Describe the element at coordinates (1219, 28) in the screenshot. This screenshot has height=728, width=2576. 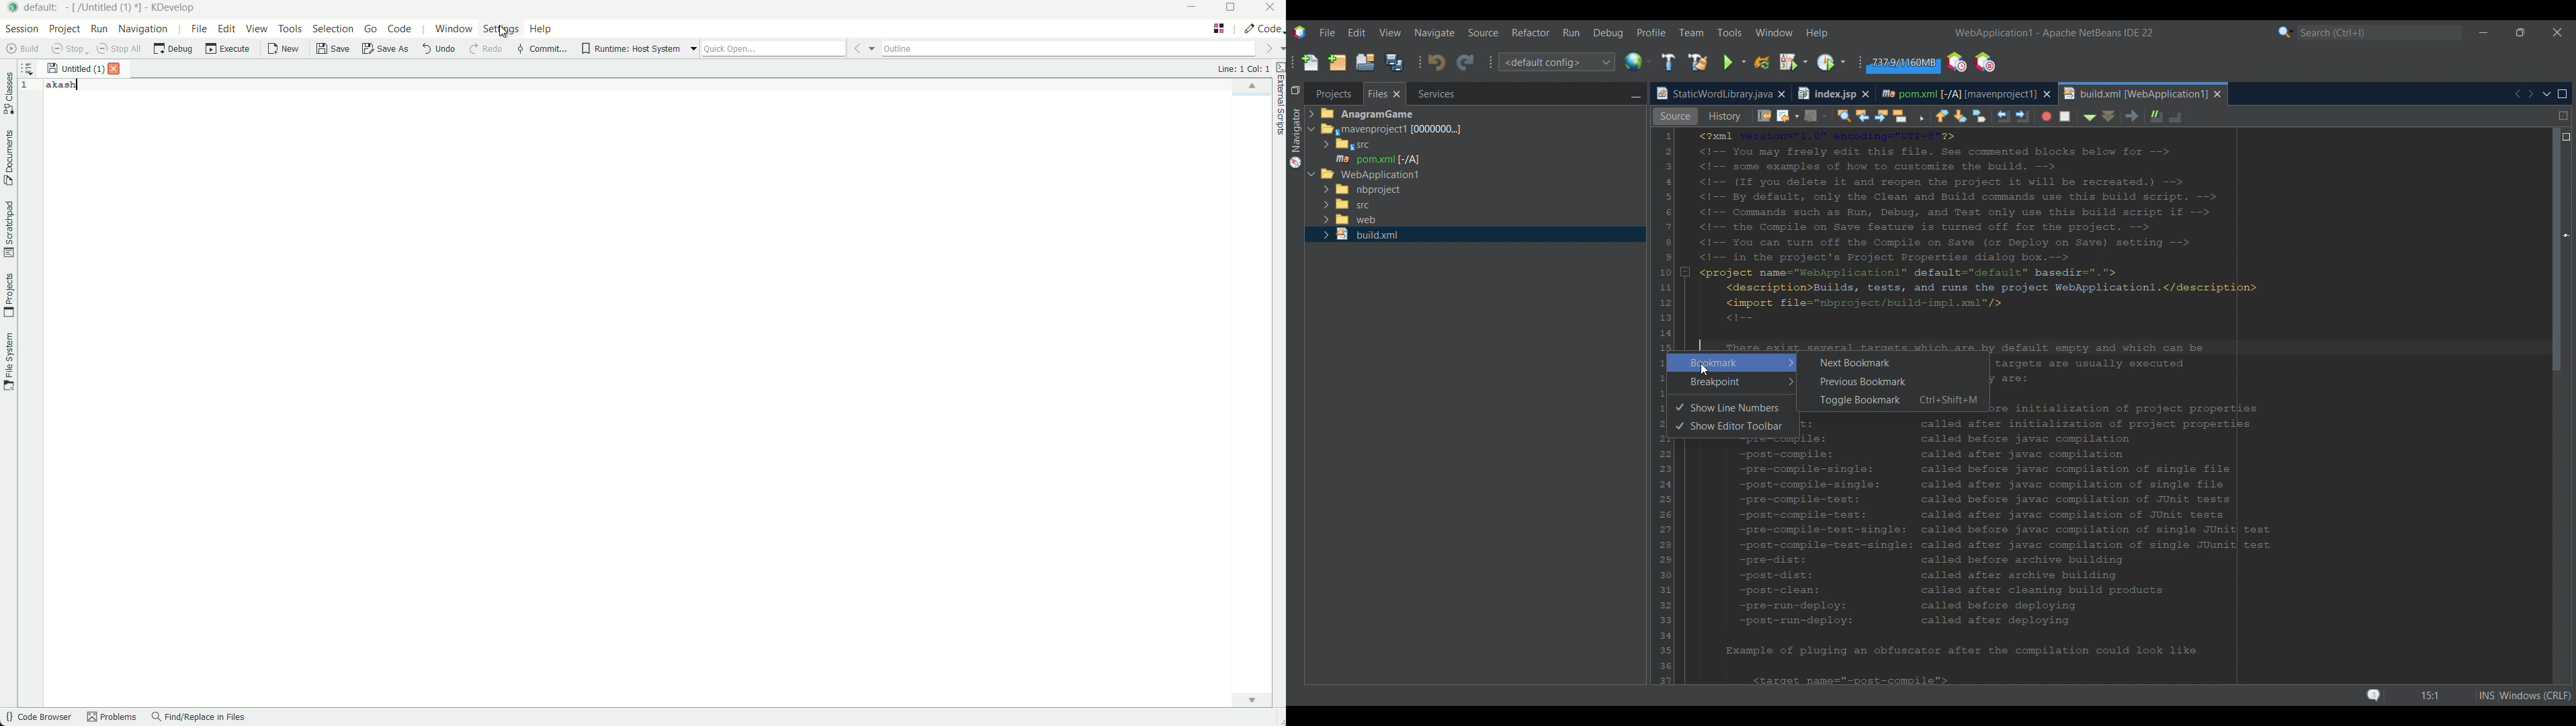
I see `change layout` at that location.